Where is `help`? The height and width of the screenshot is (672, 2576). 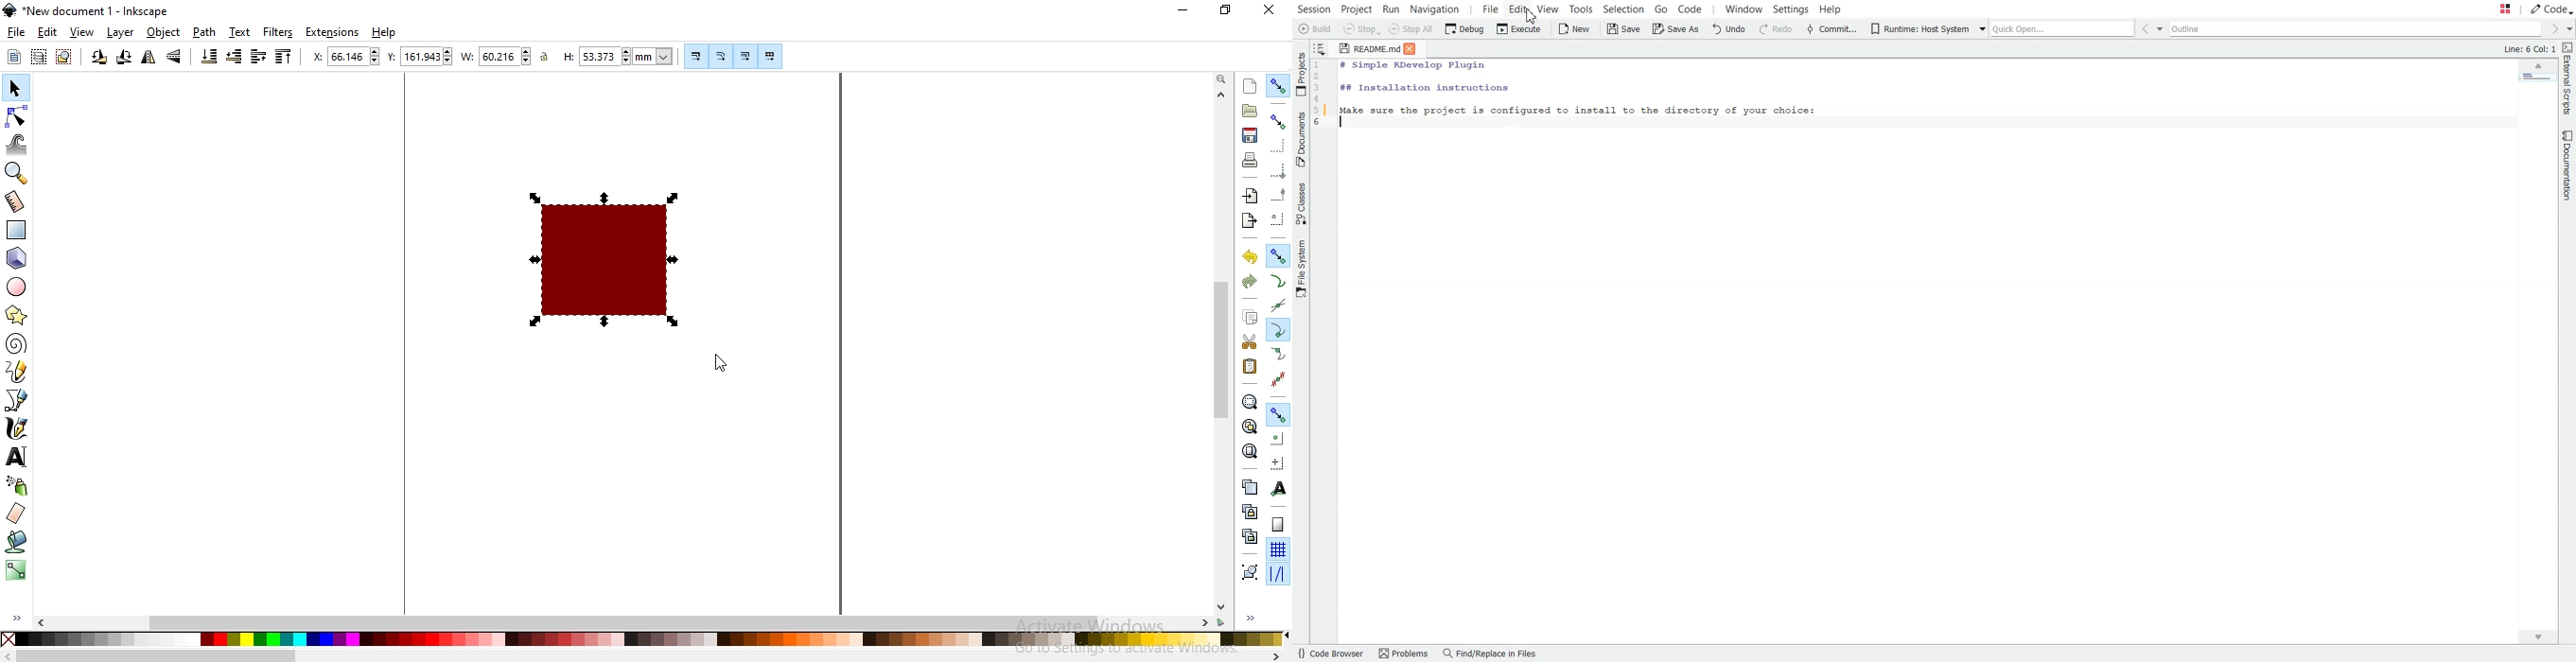 help is located at coordinates (384, 33).